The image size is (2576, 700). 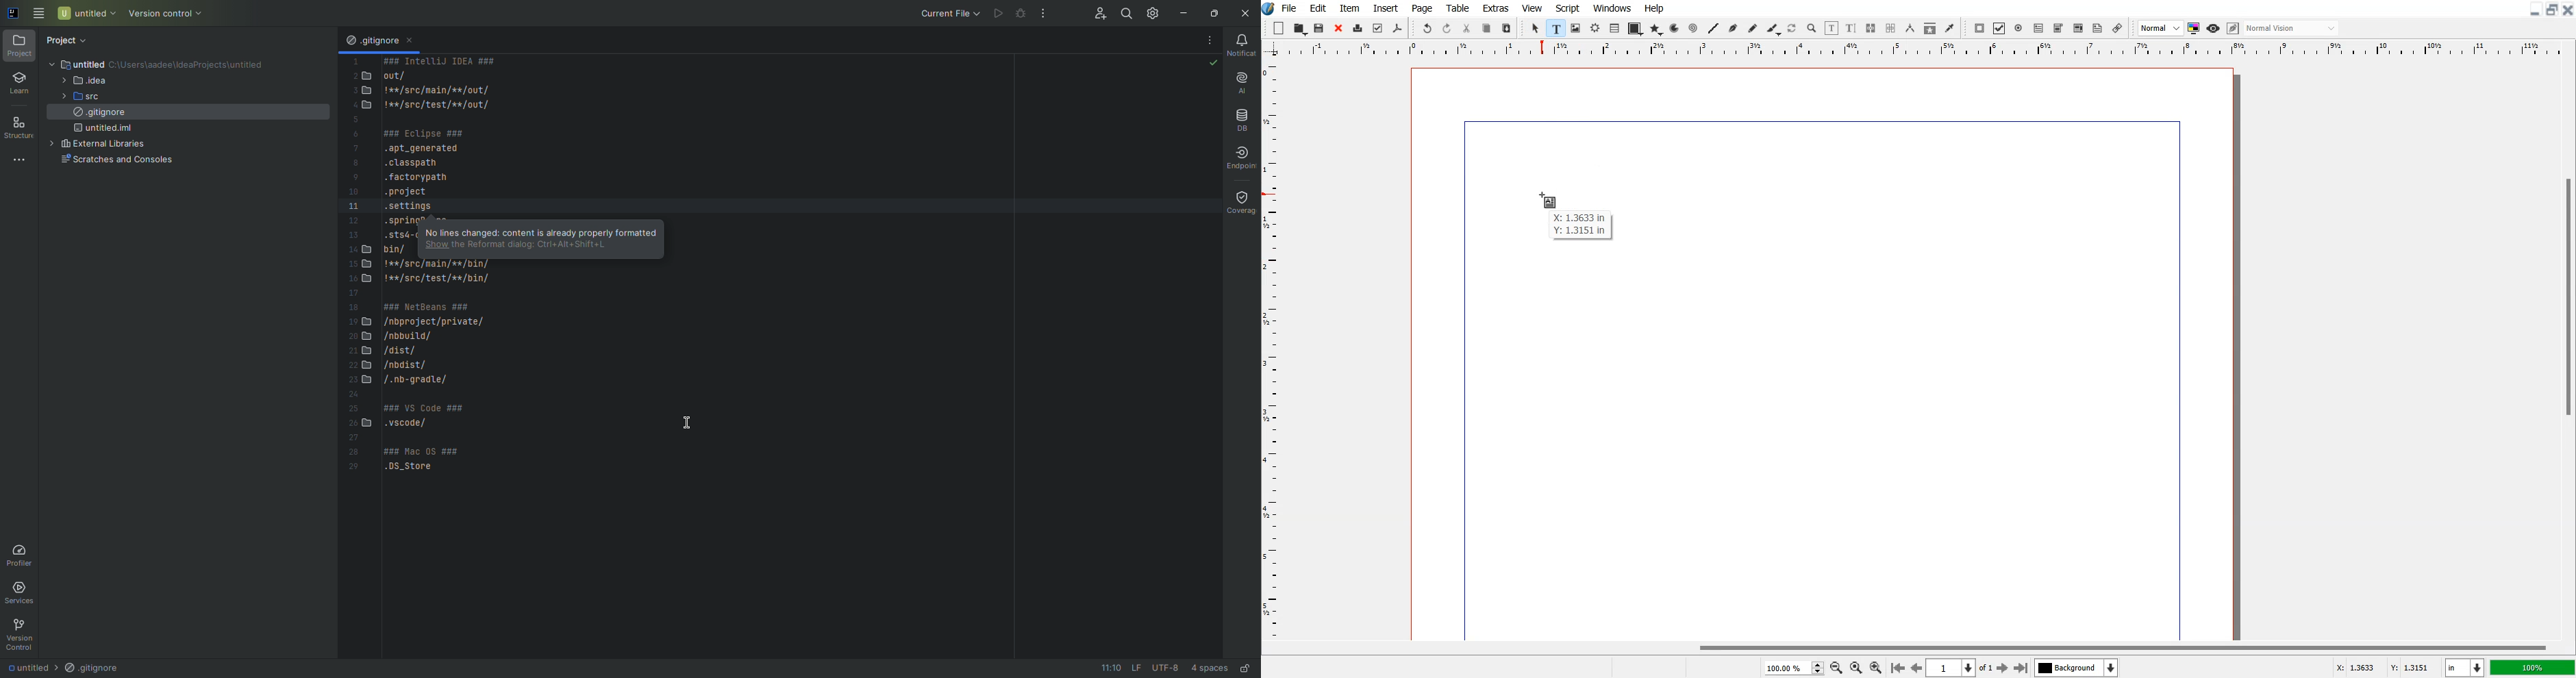 I want to click on Print, so click(x=1358, y=29).